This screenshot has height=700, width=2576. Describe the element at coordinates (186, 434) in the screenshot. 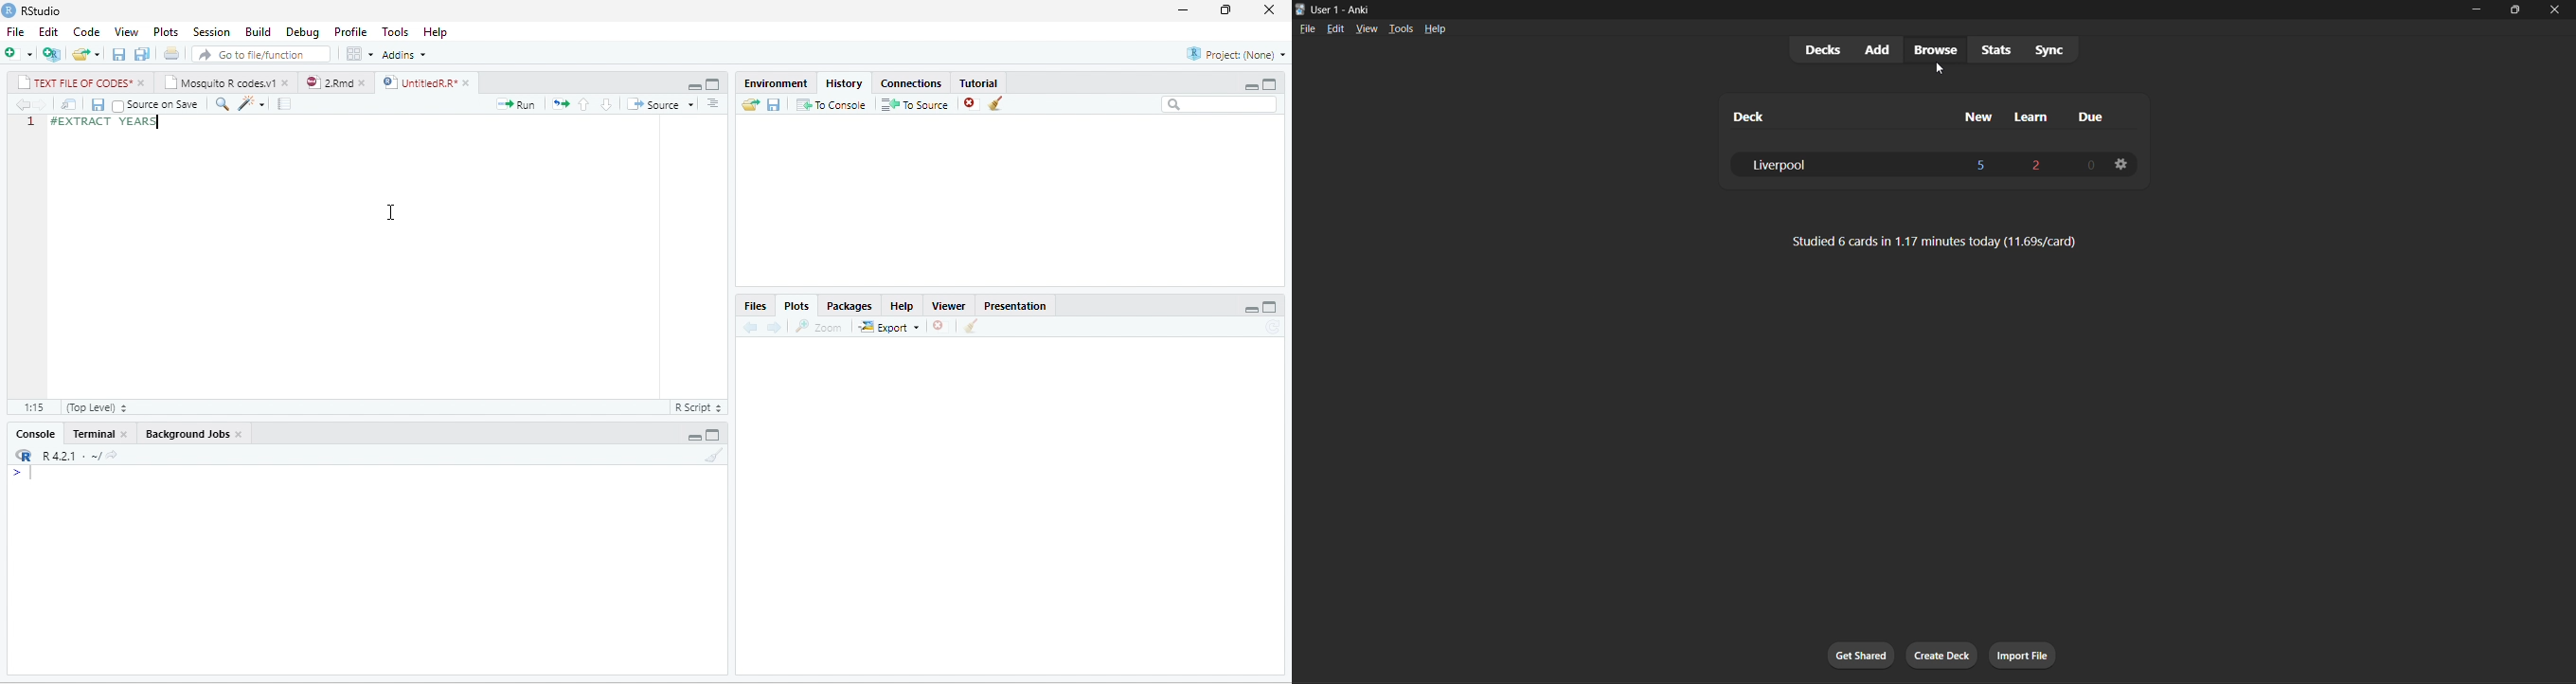

I see `Background Jobs` at that location.